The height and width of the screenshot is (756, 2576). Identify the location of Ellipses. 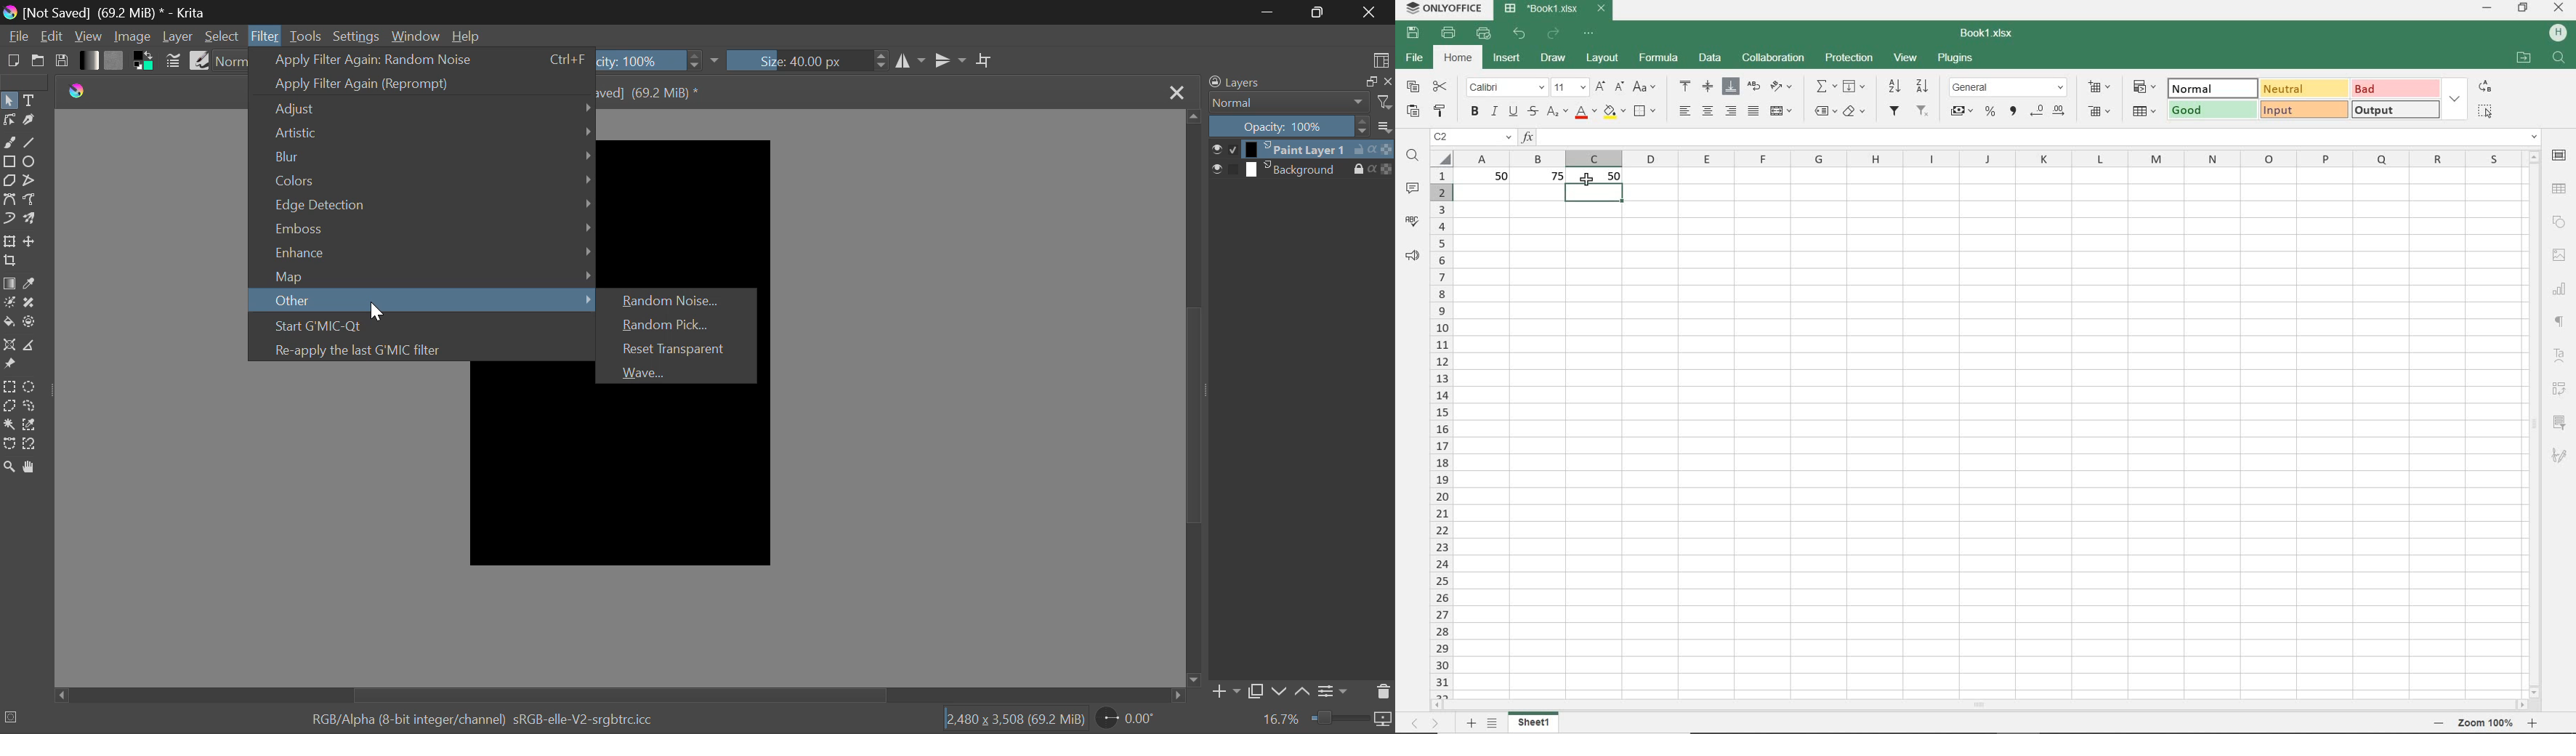
(30, 163).